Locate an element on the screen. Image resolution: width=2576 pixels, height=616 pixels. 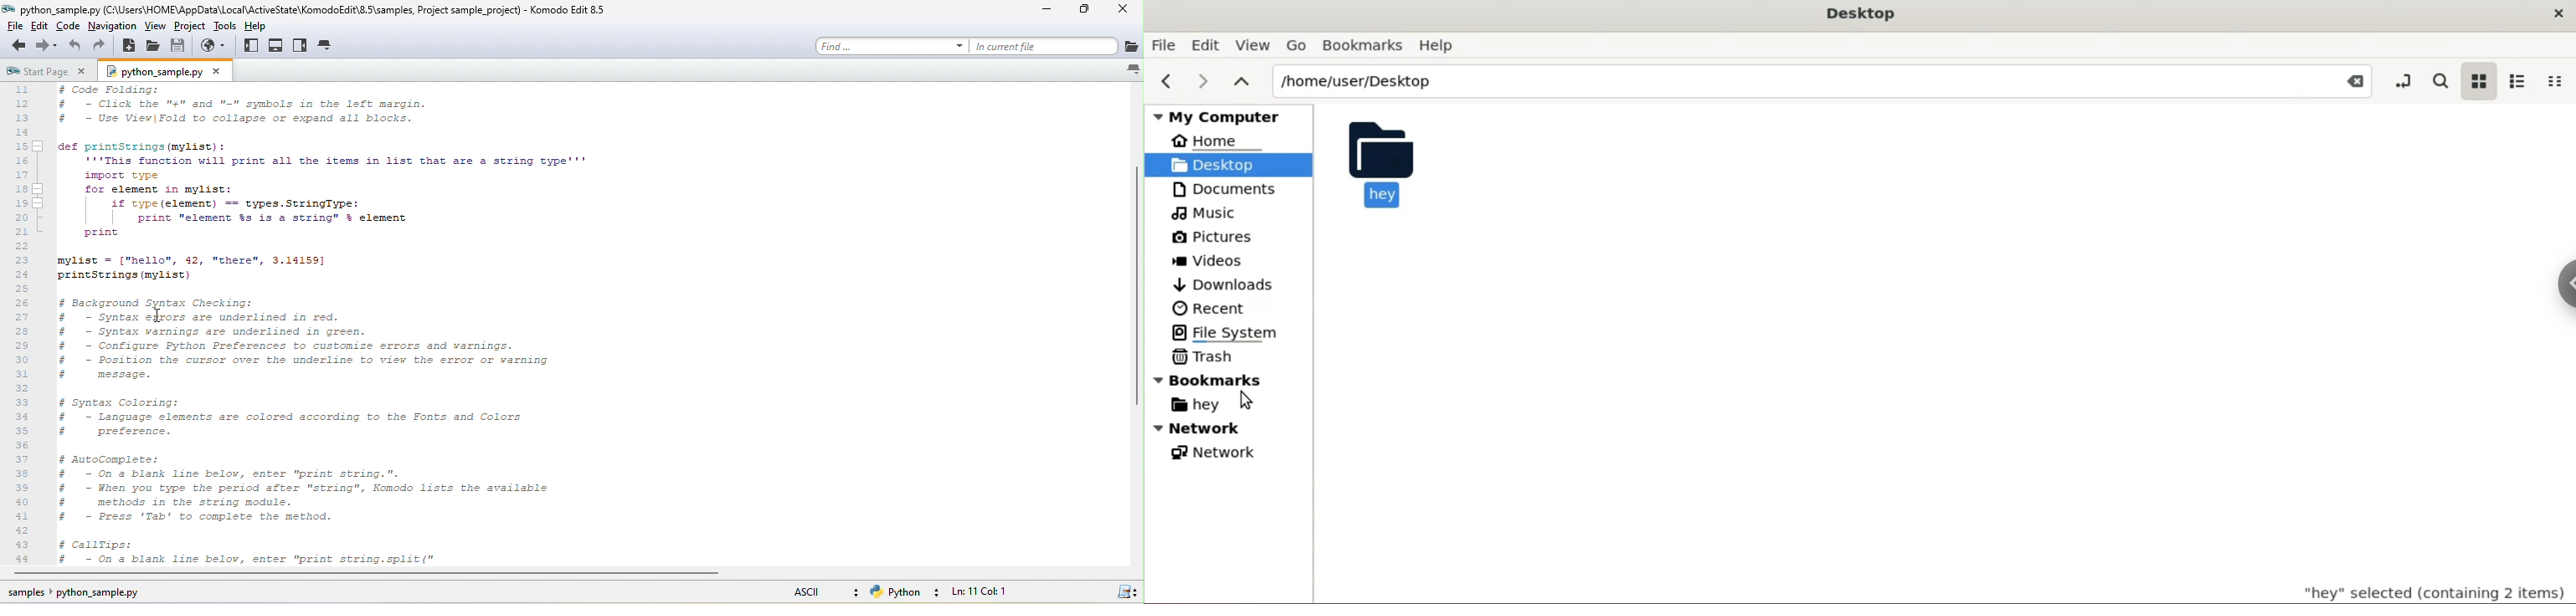
Sidebar is located at coordinates (2558, 298).